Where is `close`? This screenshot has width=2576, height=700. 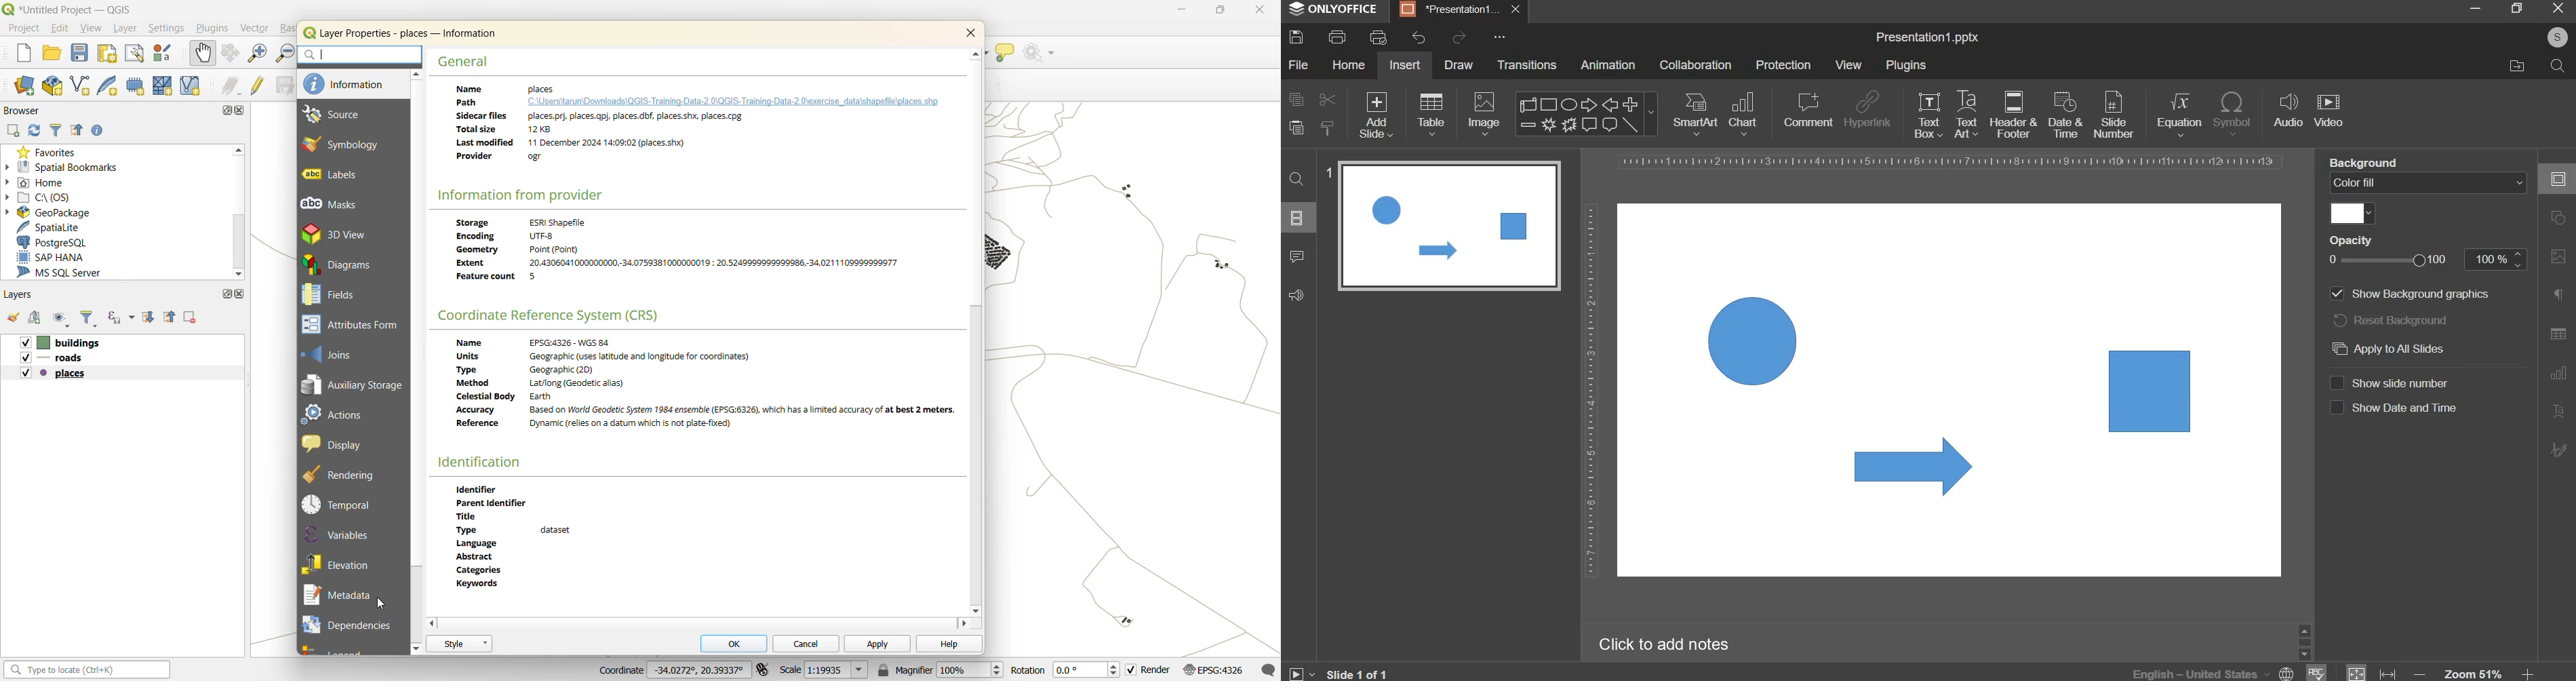
close is located at coordinates (1518, 11).